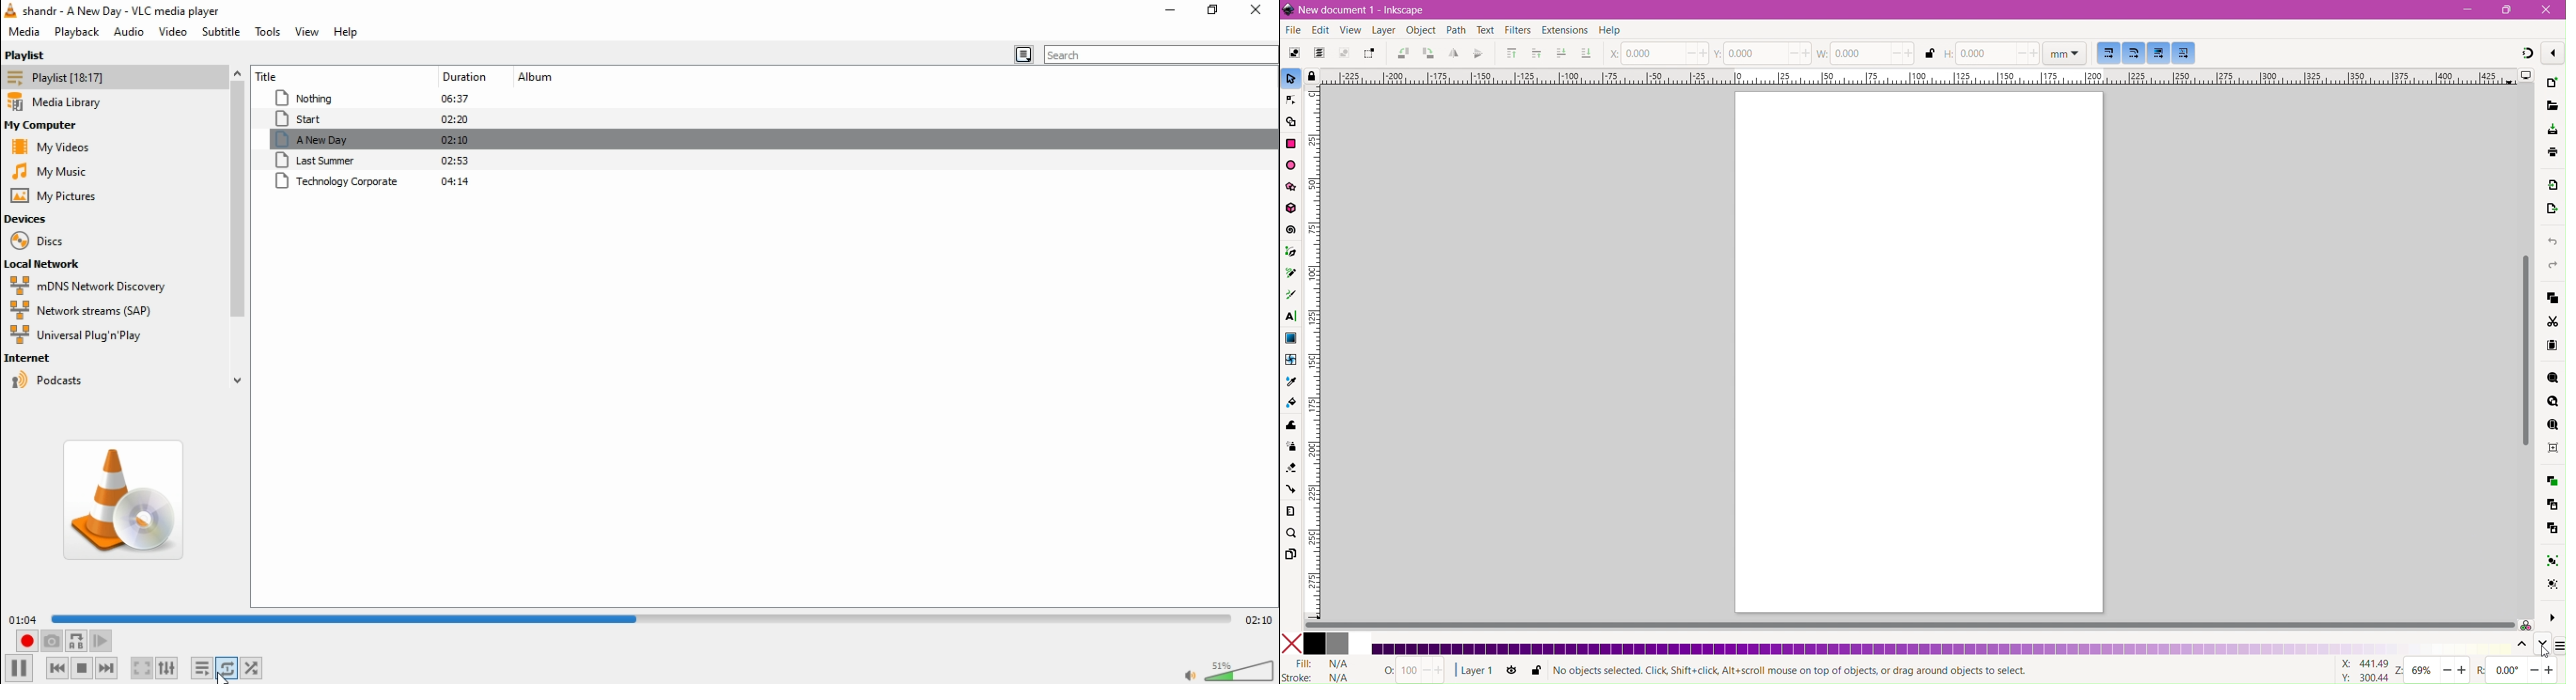 The image size is (2576, 700). Describe the element at coordinates (10, 11) in the screenshot. I see `vlc icon` at that location.